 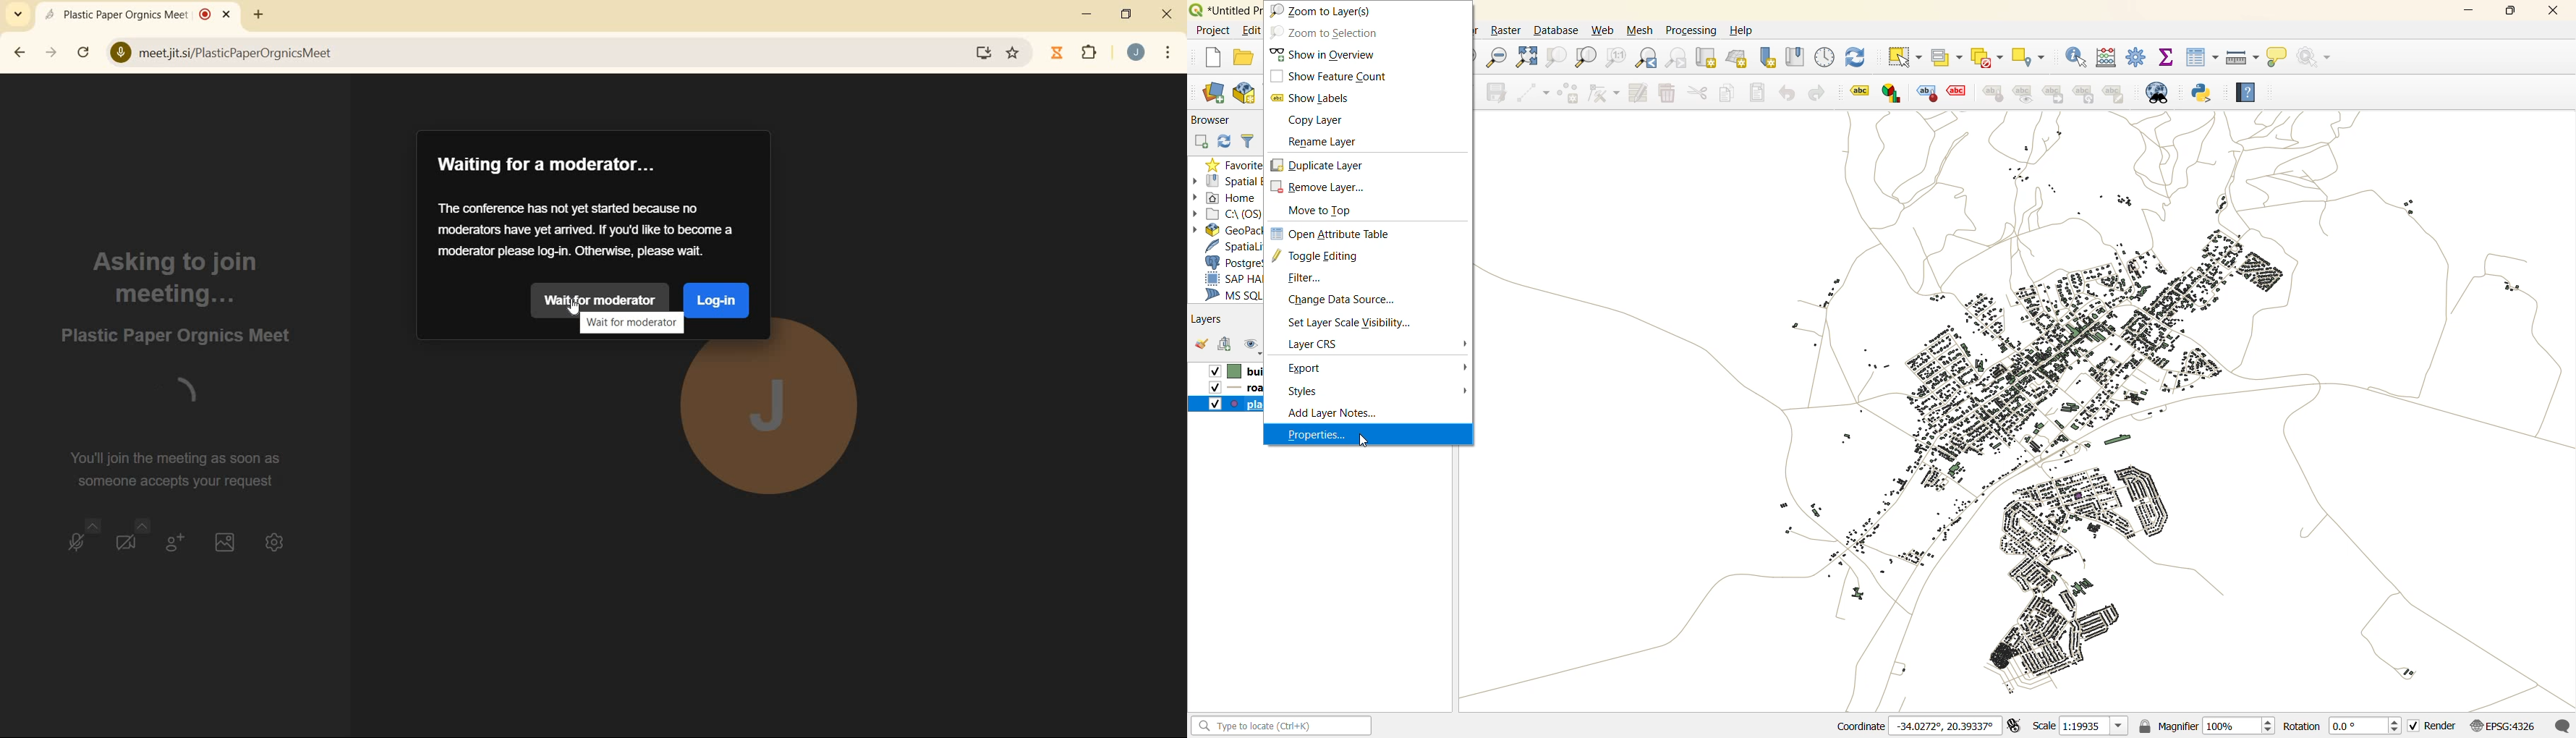 I want to click on processing, so click(x=1691, y=32).